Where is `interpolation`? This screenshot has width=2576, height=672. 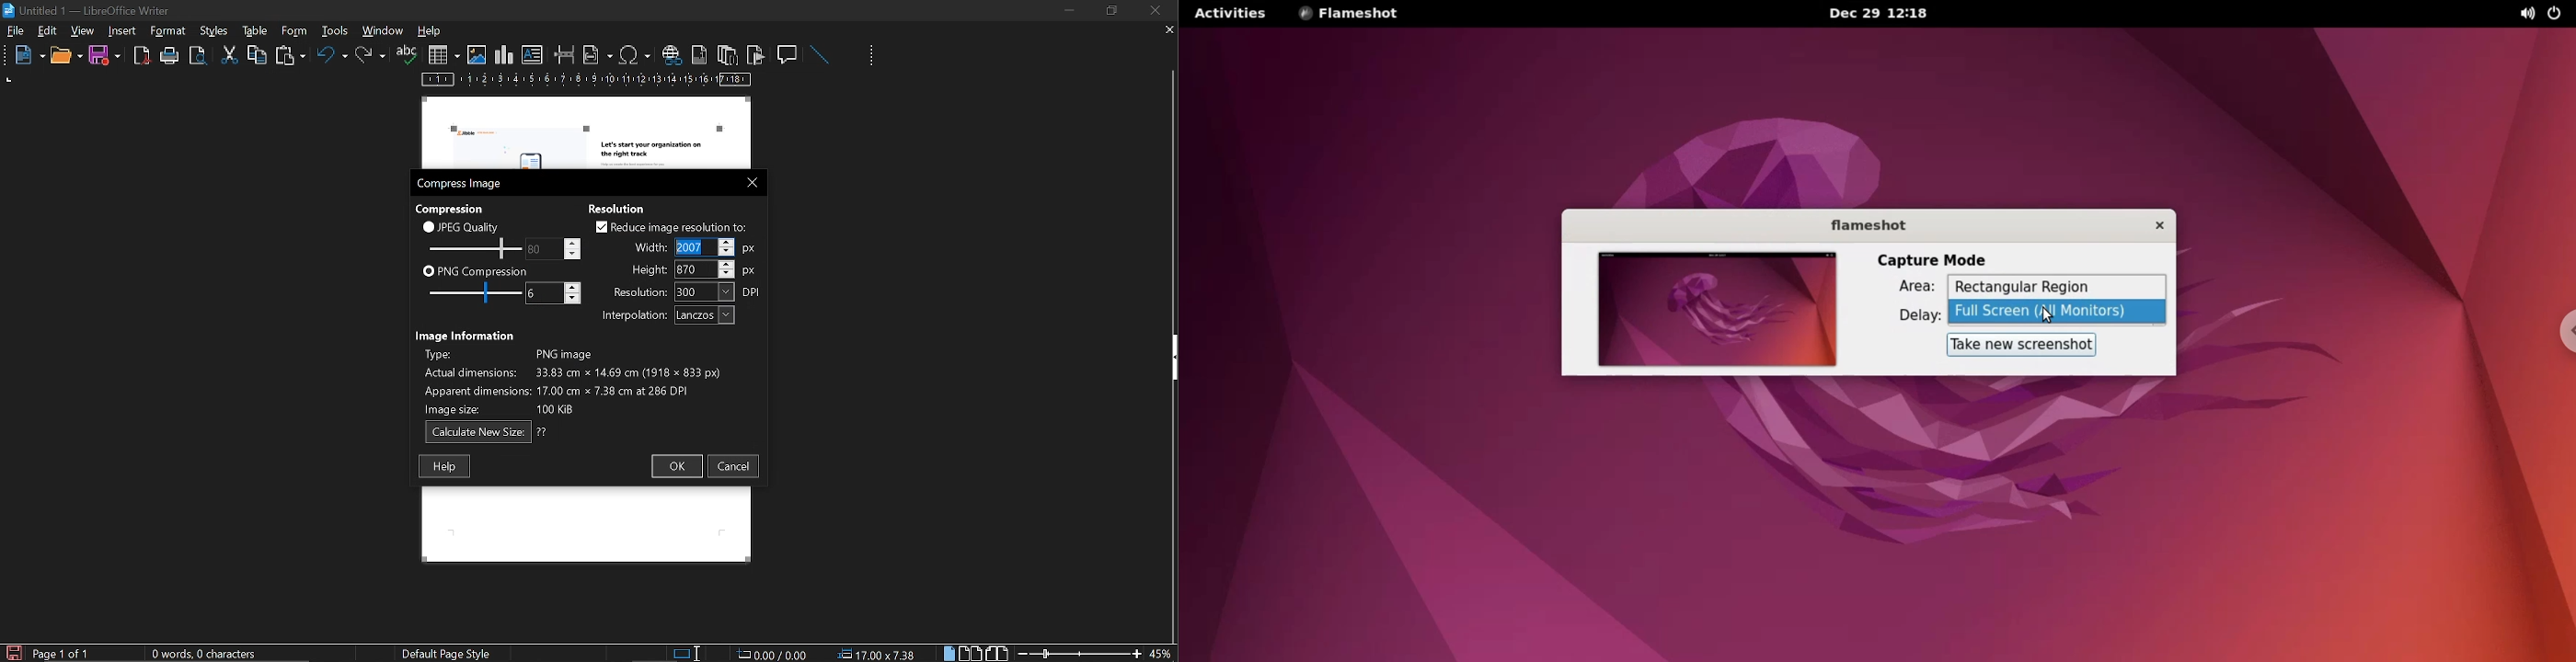 interpolation is located at coordinates (664, 315).